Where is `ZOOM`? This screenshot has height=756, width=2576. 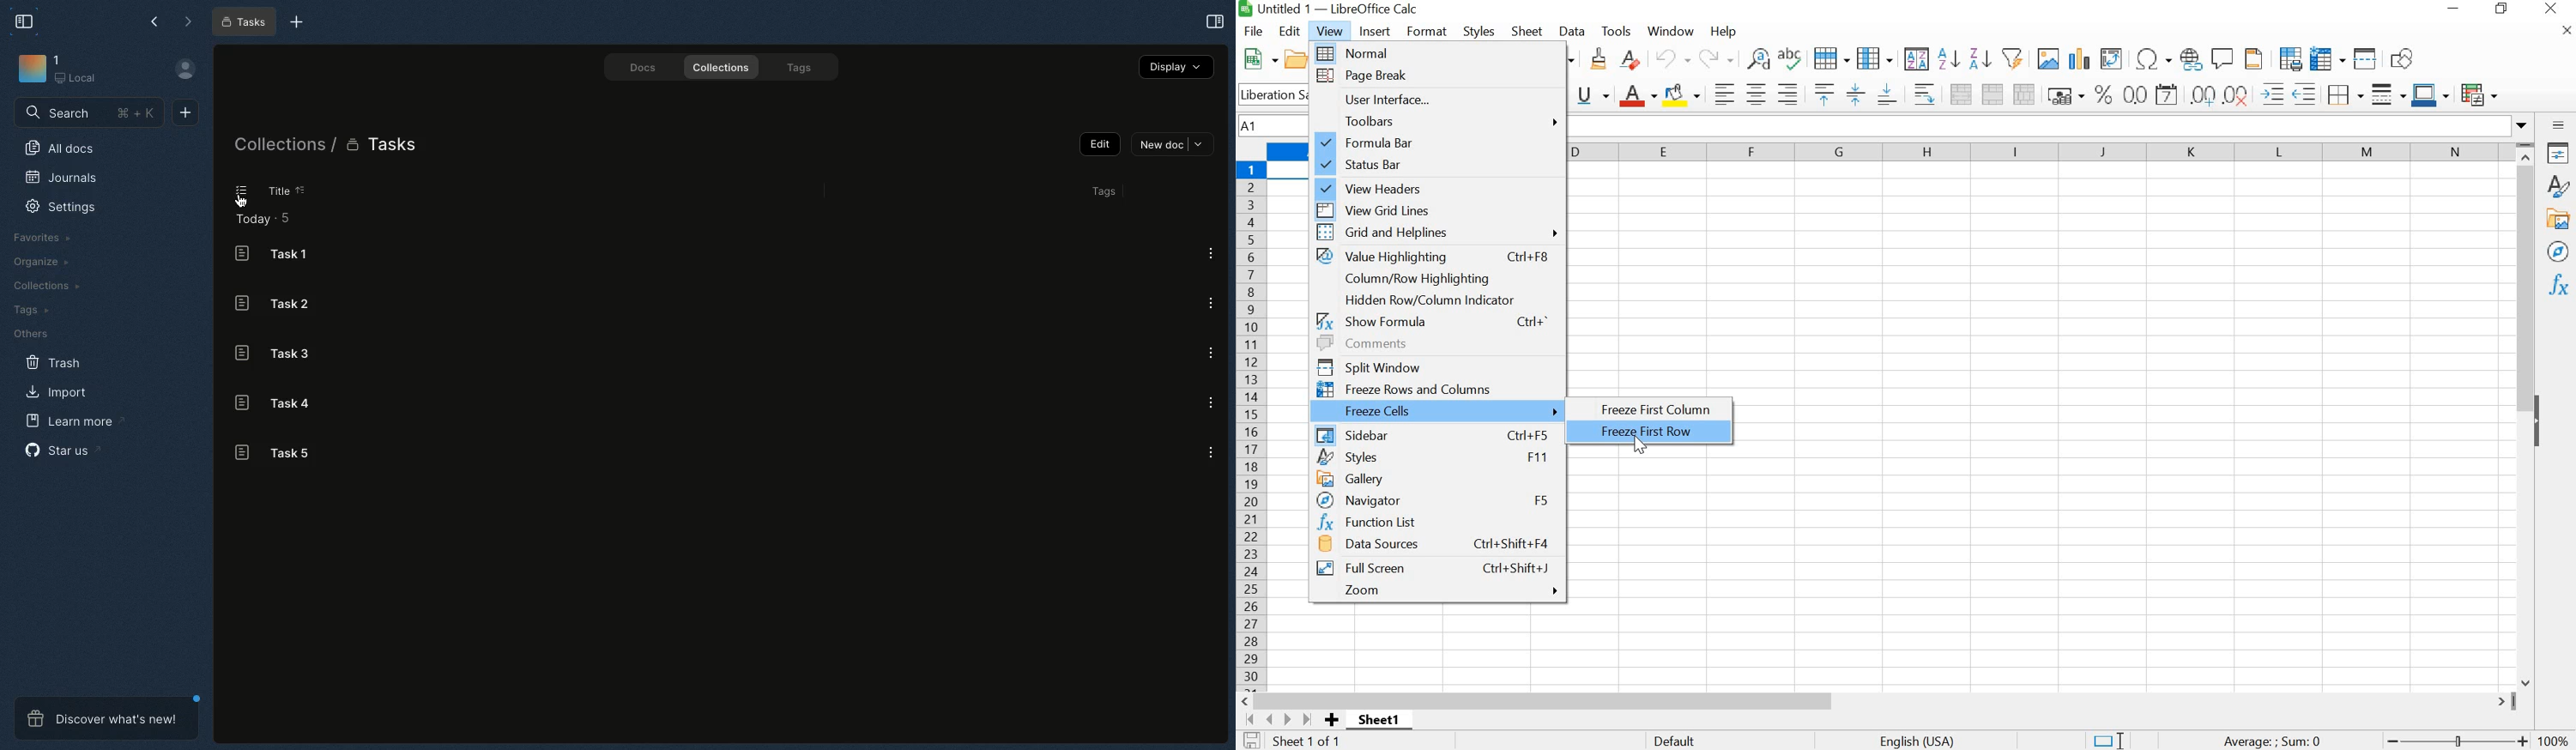
ZOOM is located at coordinates (1442, 590).